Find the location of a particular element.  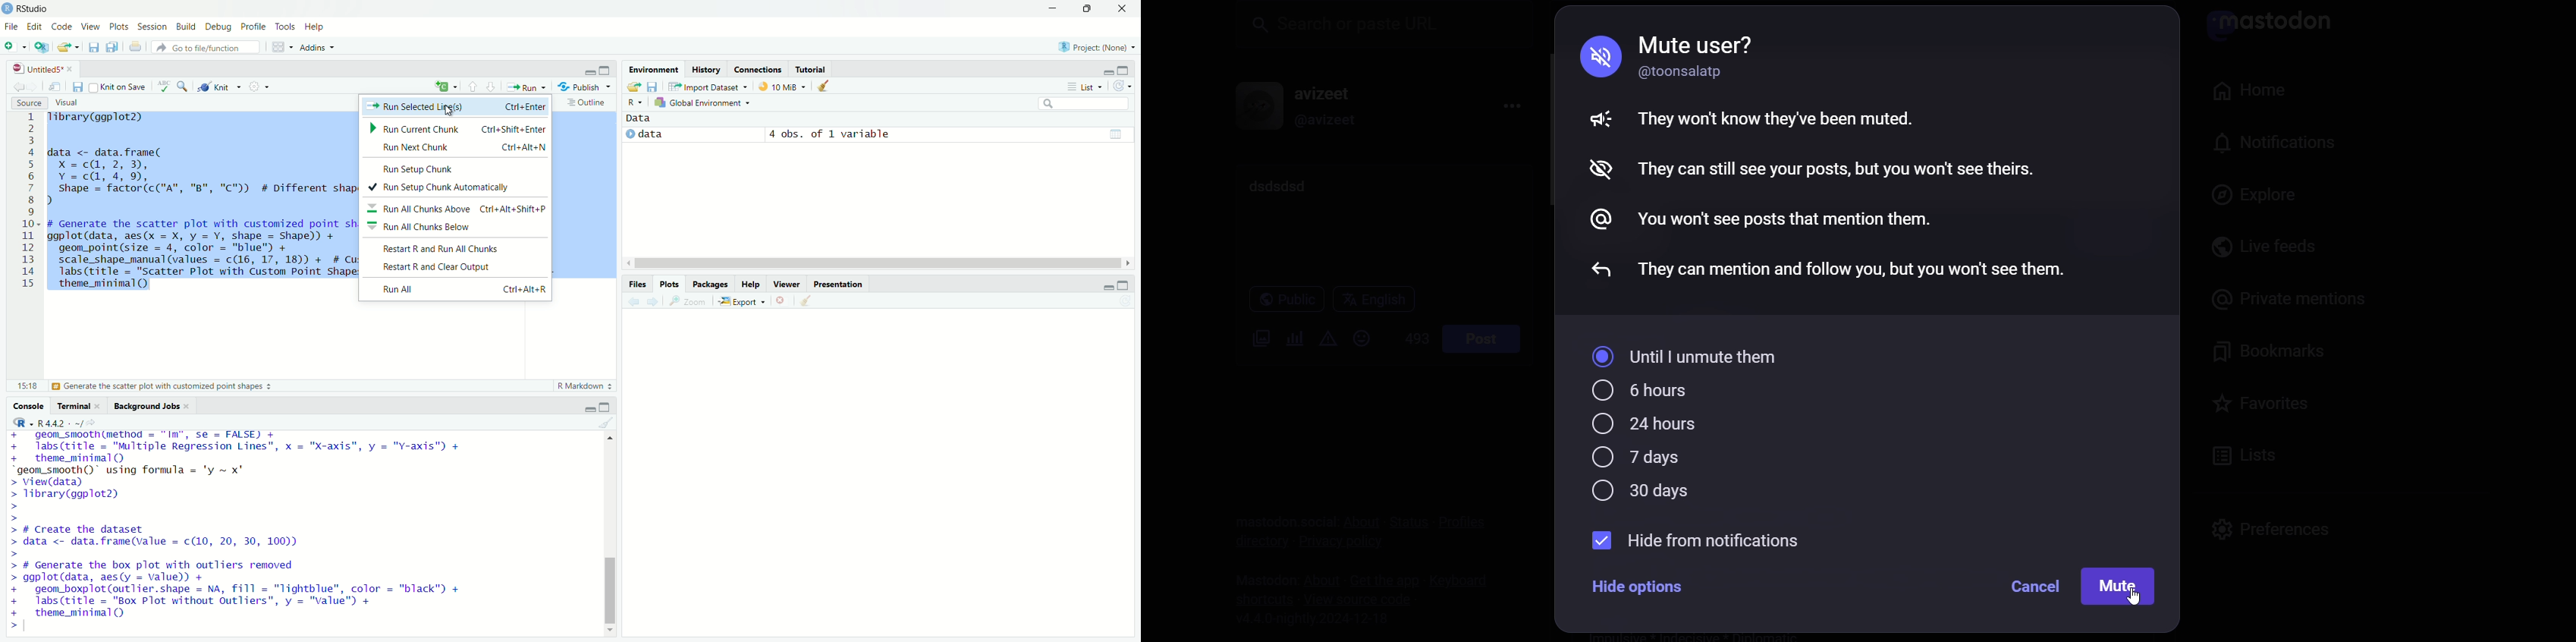

maximize is located at coordinates (605, 407).